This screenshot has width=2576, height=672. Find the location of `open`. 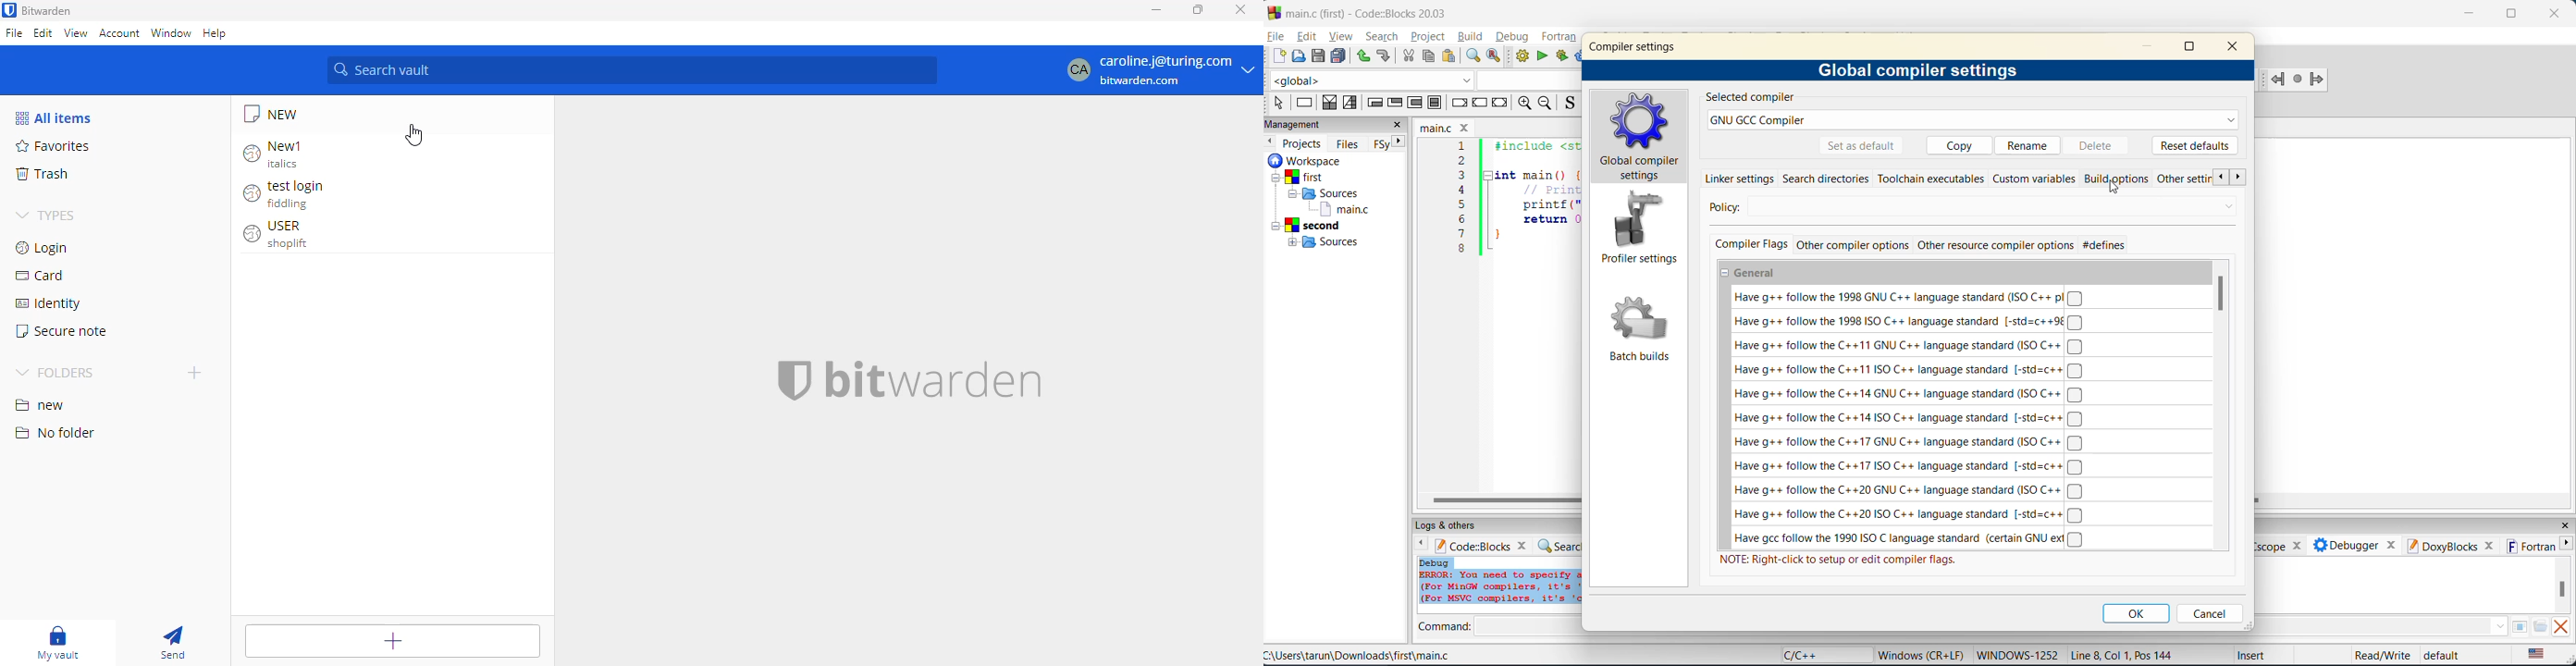

open is located at coordinates (1300, 57).